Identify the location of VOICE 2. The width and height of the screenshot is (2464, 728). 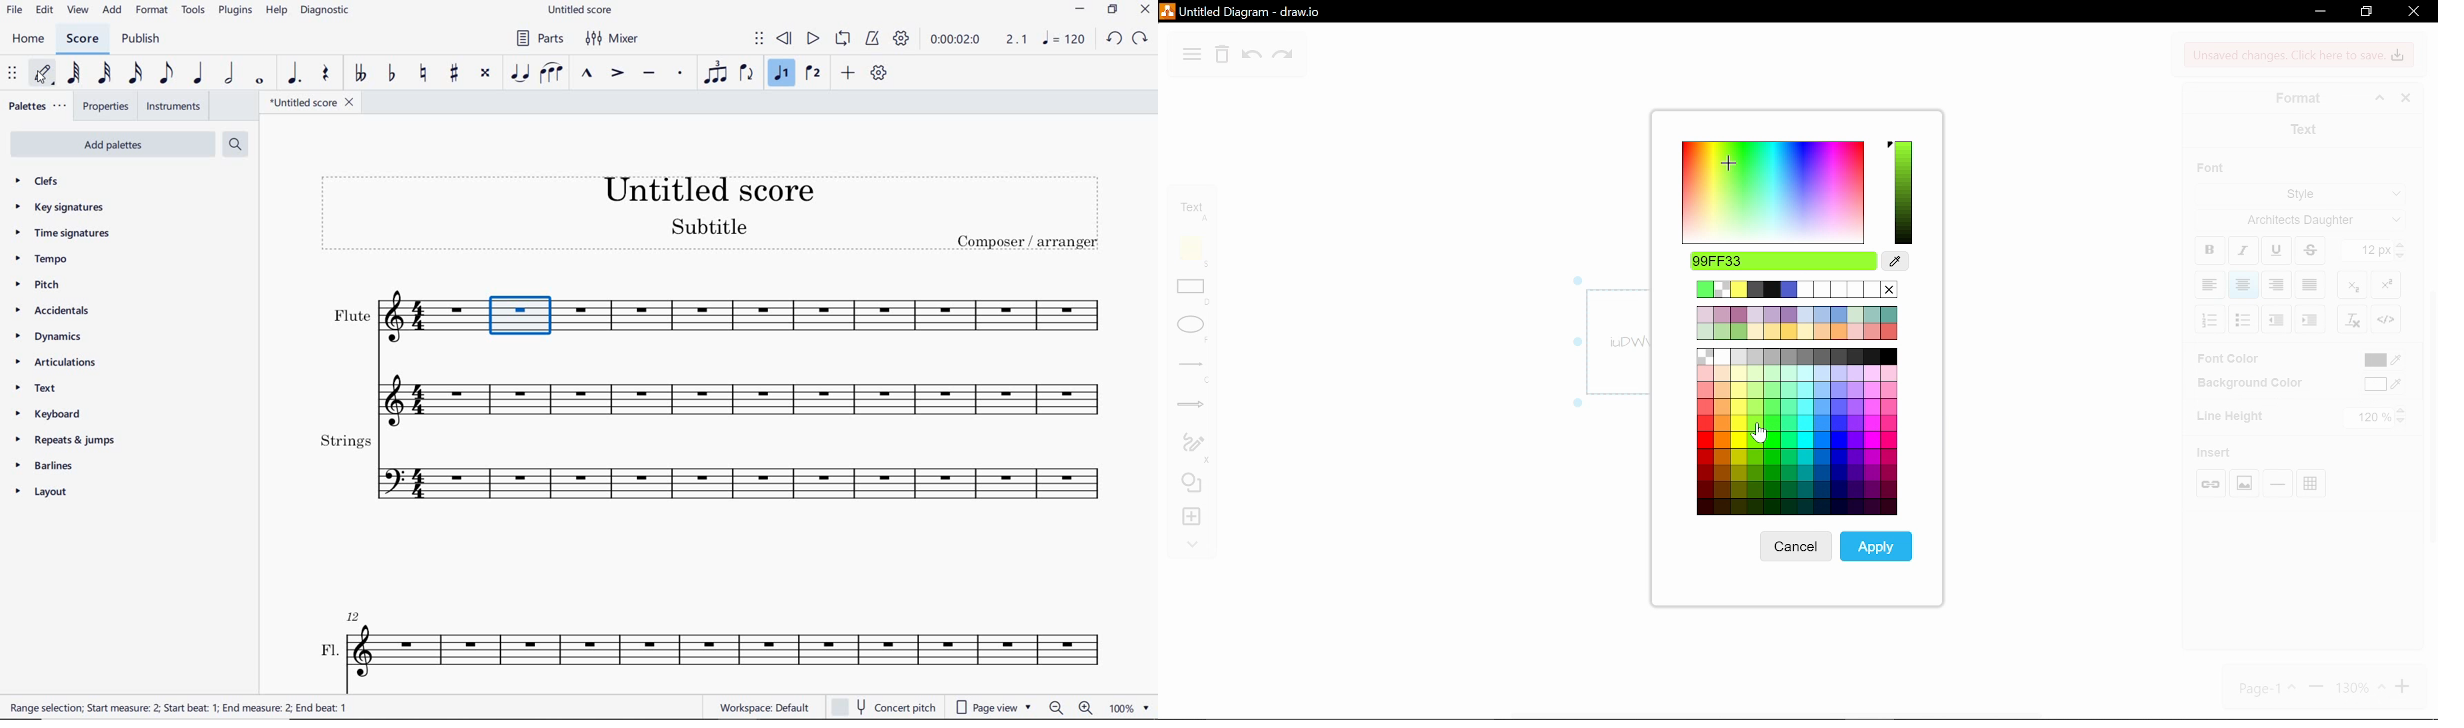
(812, 74).